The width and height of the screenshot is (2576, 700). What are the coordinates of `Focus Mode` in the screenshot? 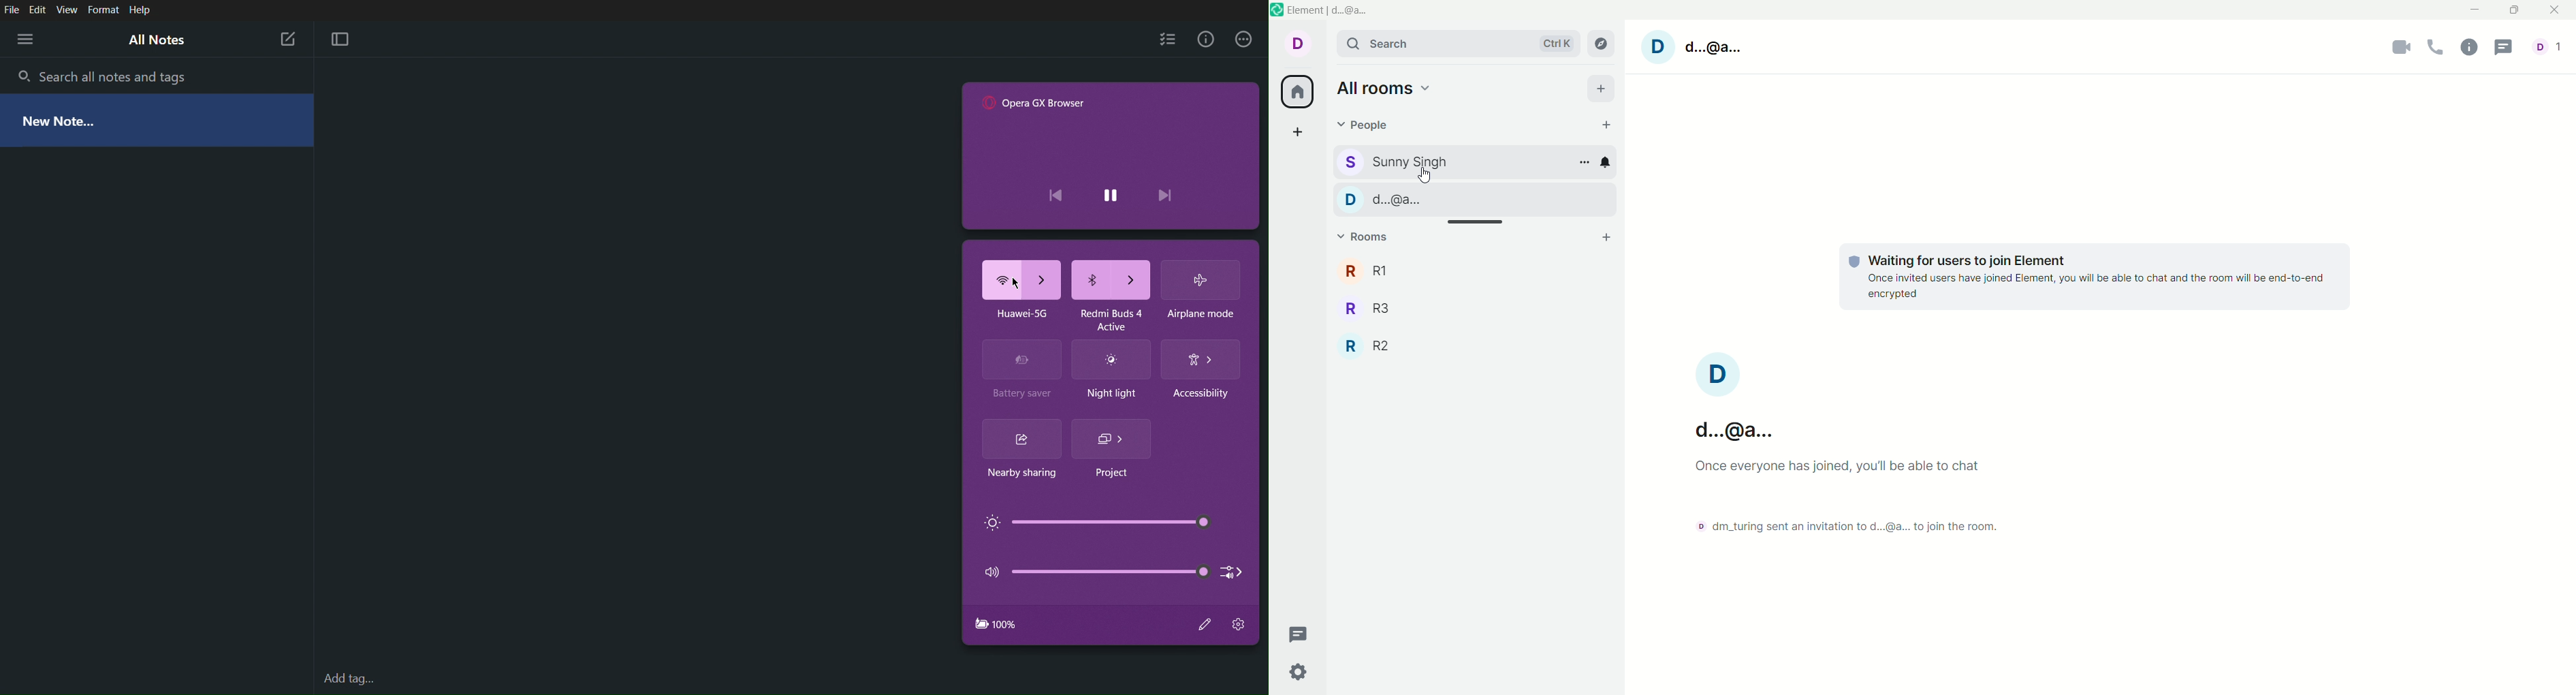 It's located at (341, 40).